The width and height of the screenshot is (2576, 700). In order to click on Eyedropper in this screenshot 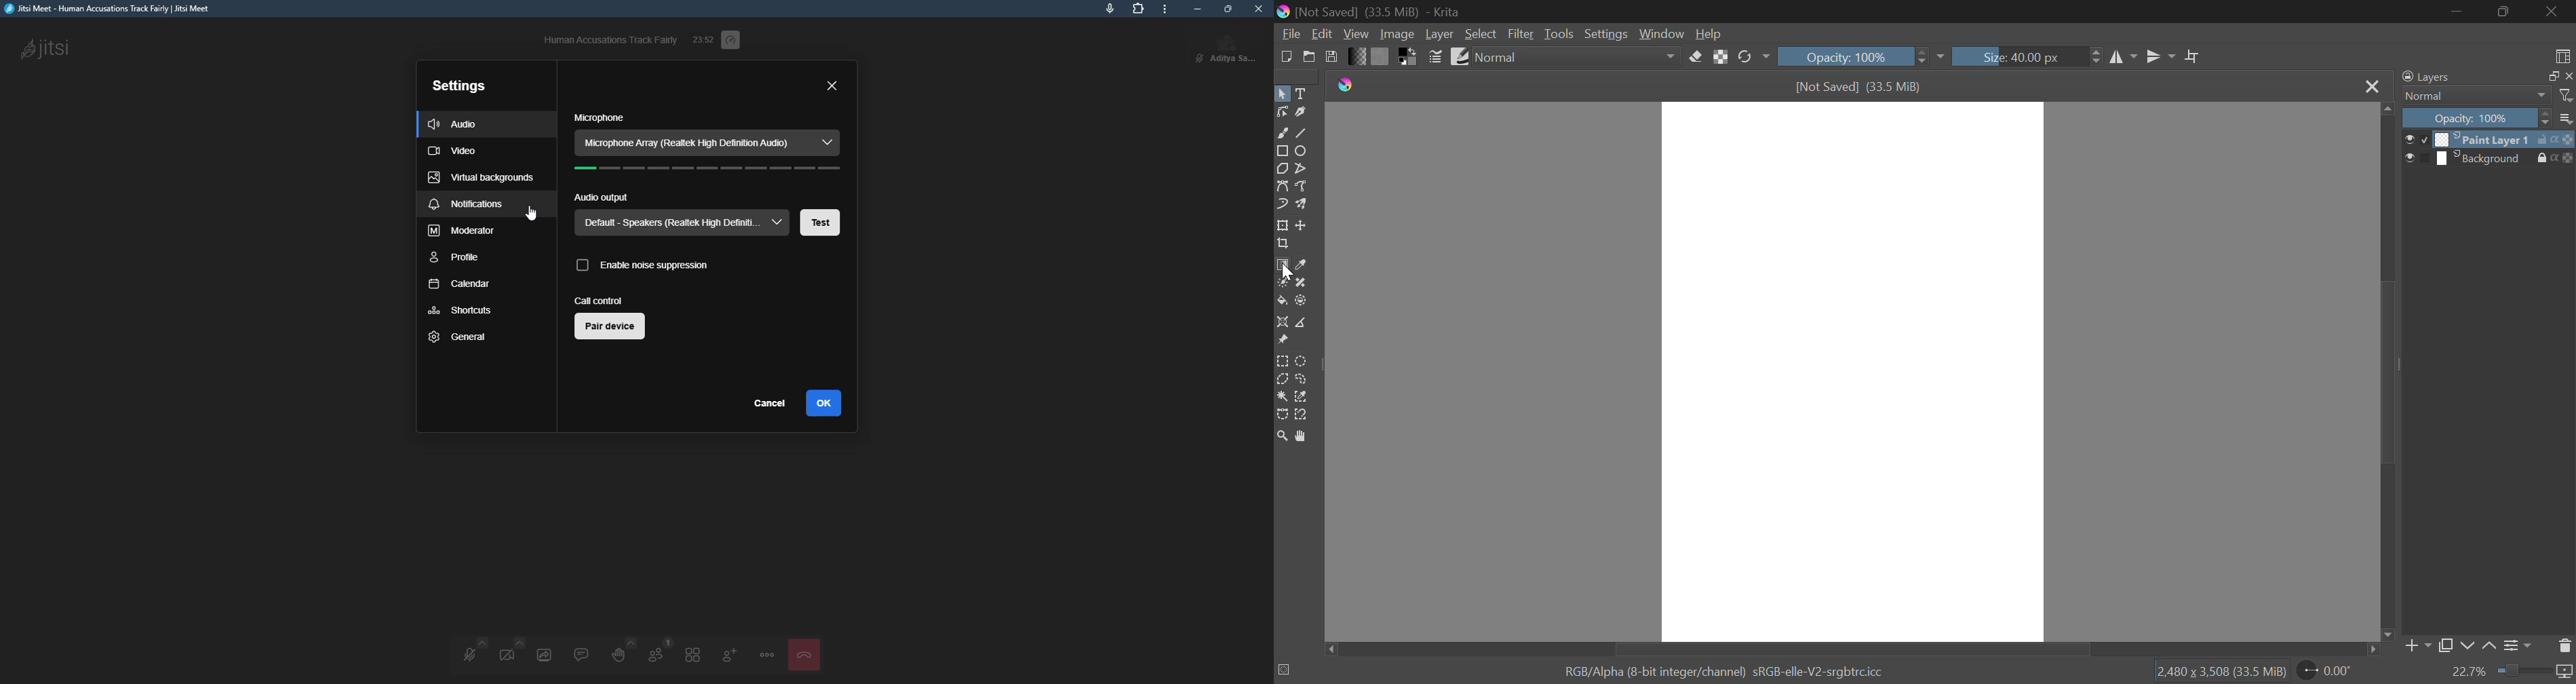, I will do `click(1300, 266)`.